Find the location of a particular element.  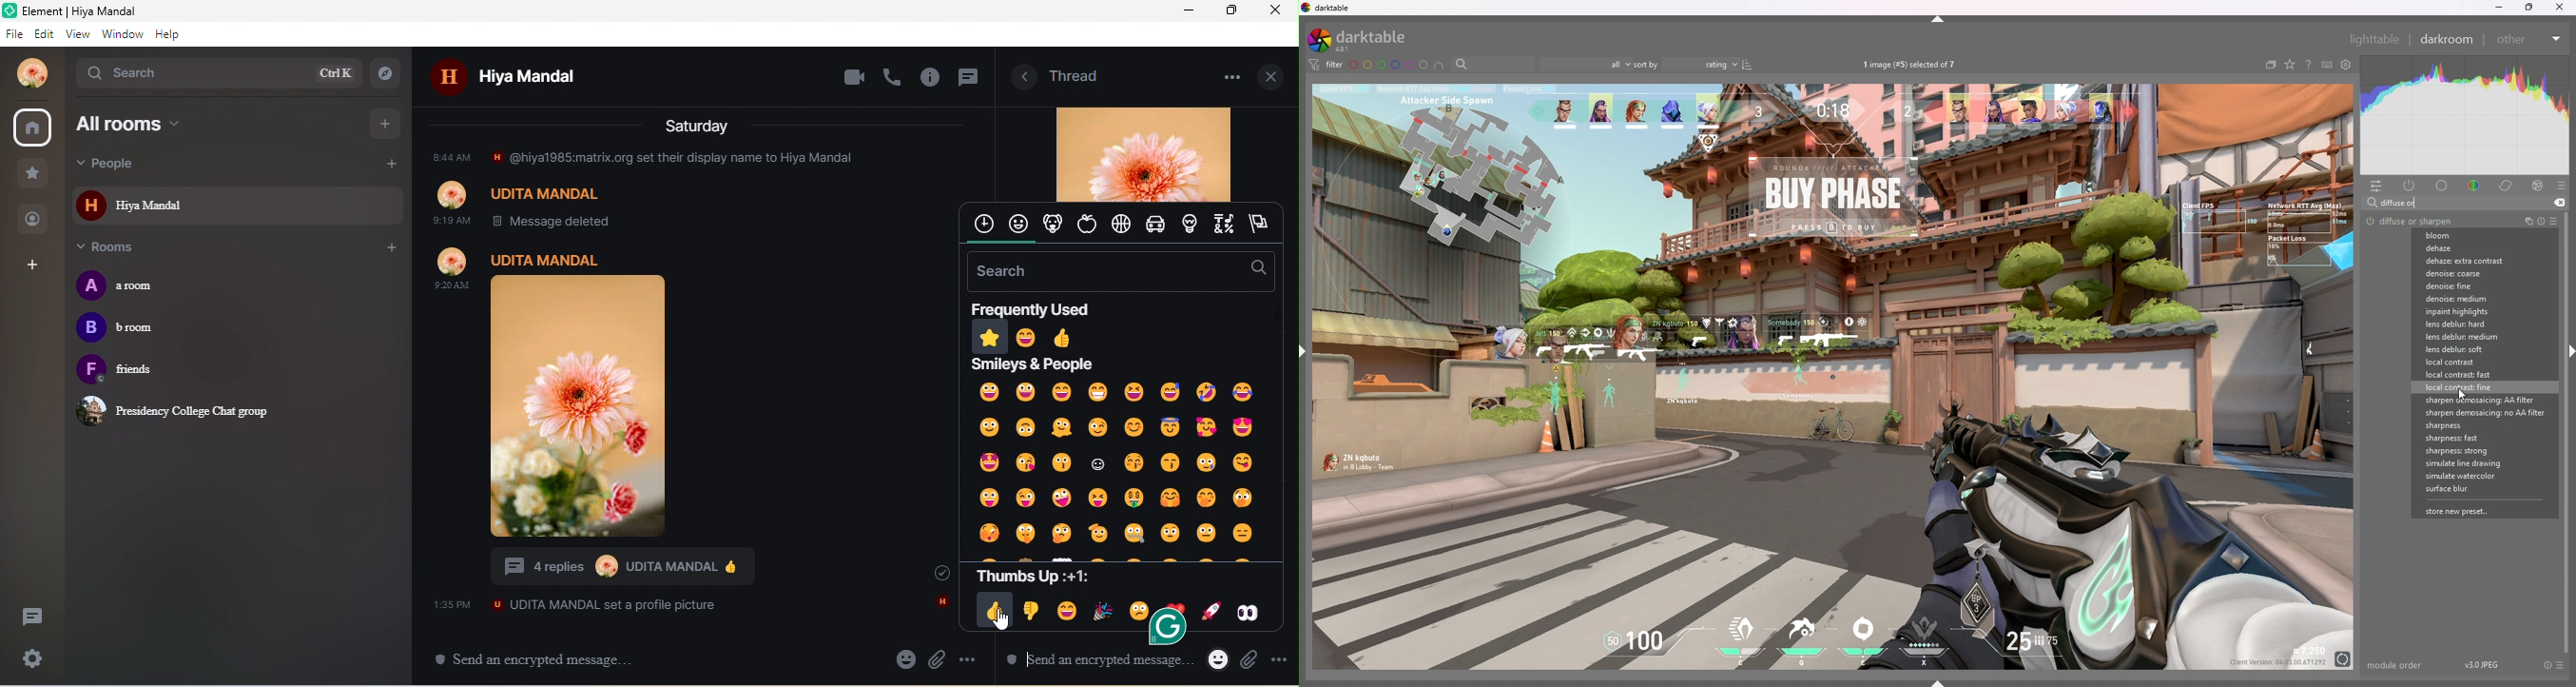

presets is located at coordinates (2560, 665).